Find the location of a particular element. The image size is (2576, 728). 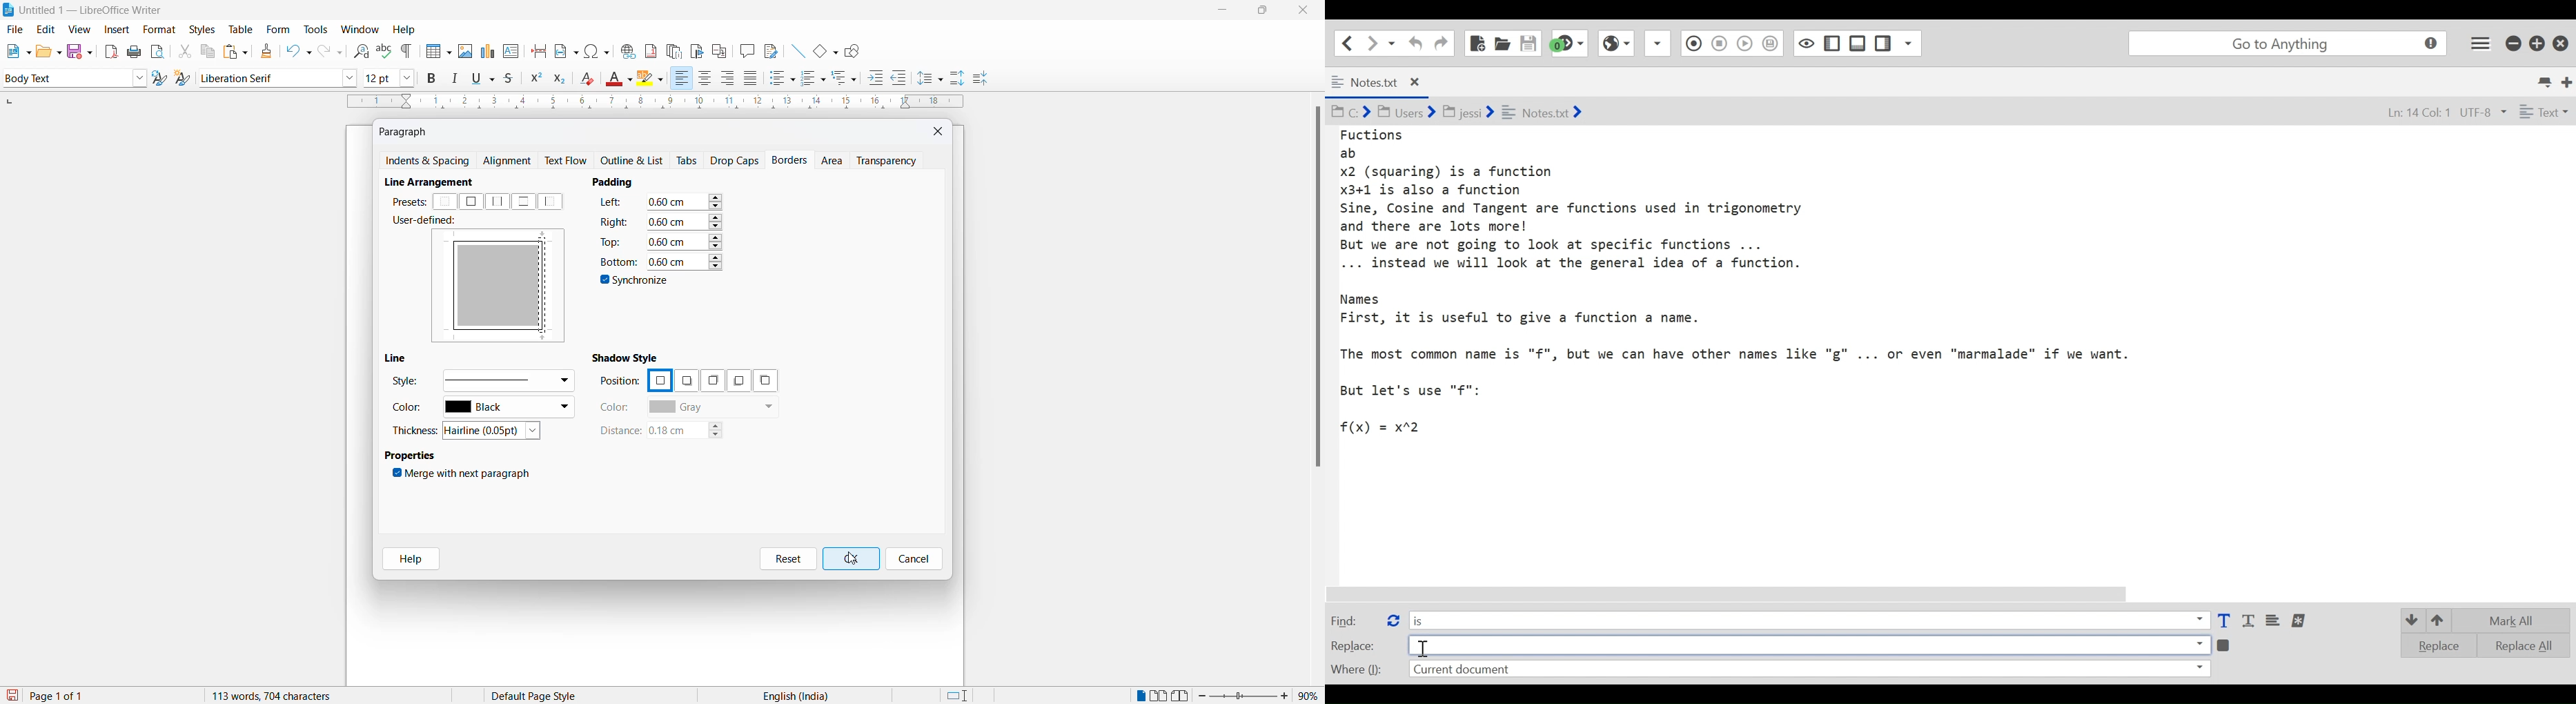

right and left is located at coordinates (498, 202).